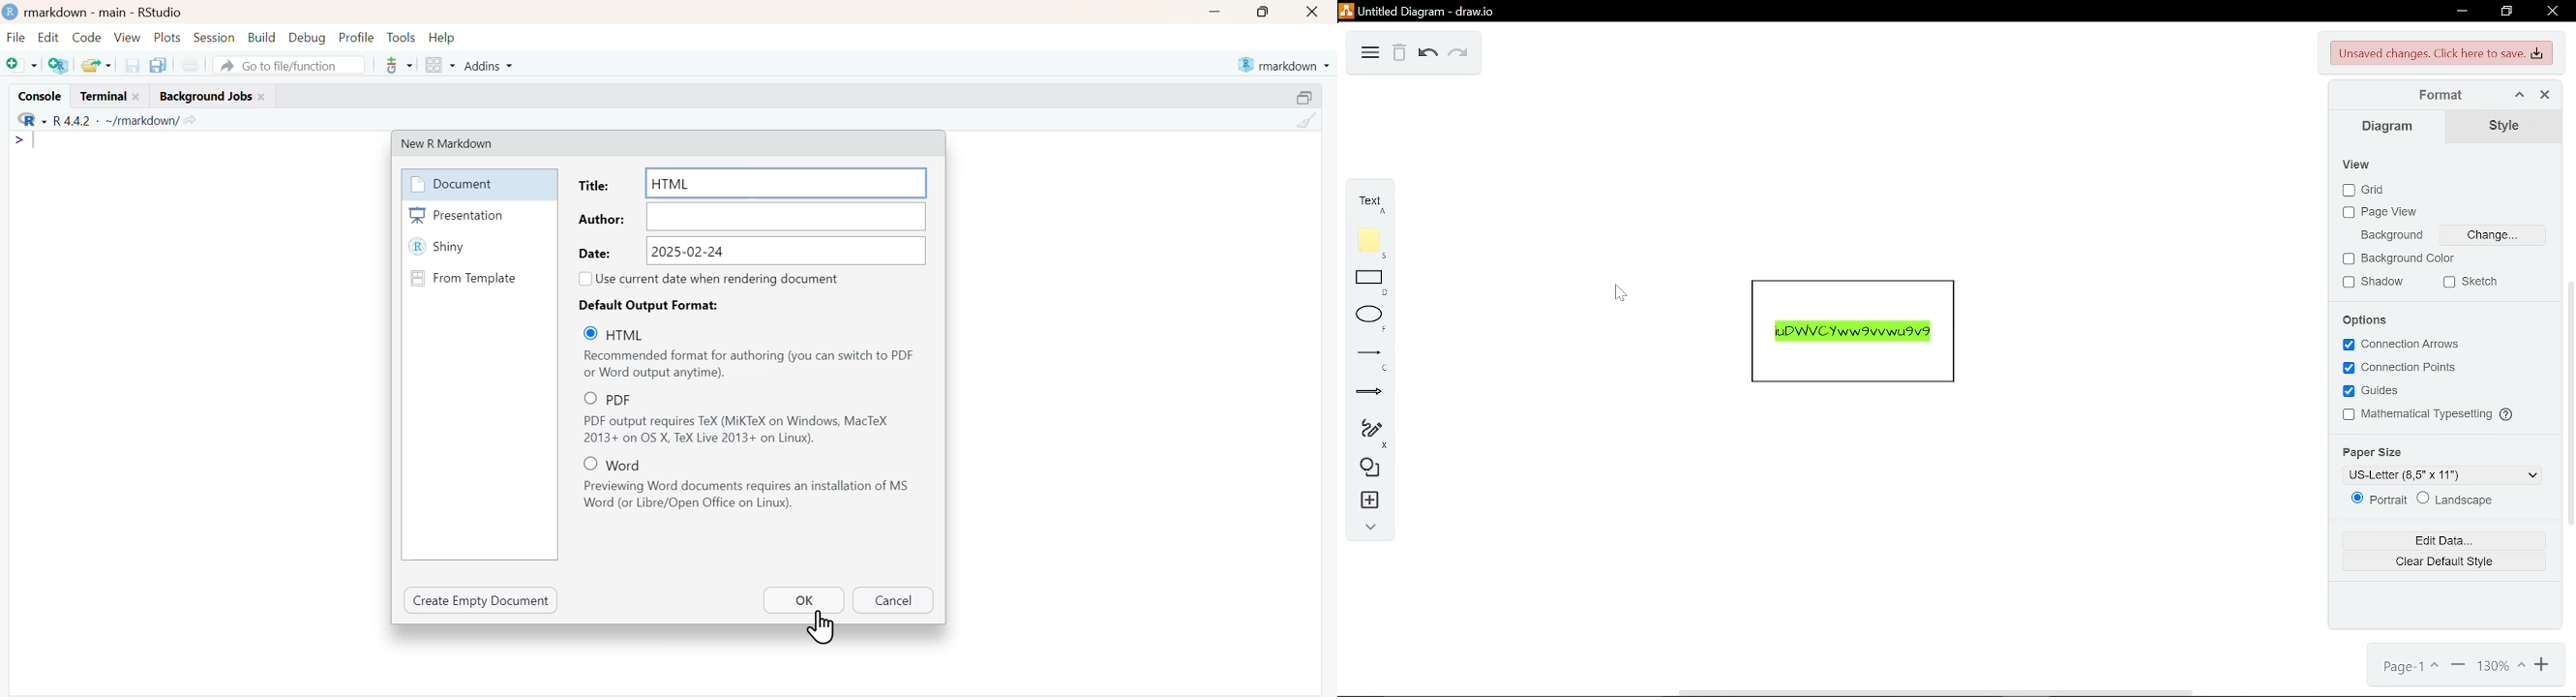  What do you see at coordinates (38, 95) in the screenshot?
I see `Console` at bounding box center [38, 95].